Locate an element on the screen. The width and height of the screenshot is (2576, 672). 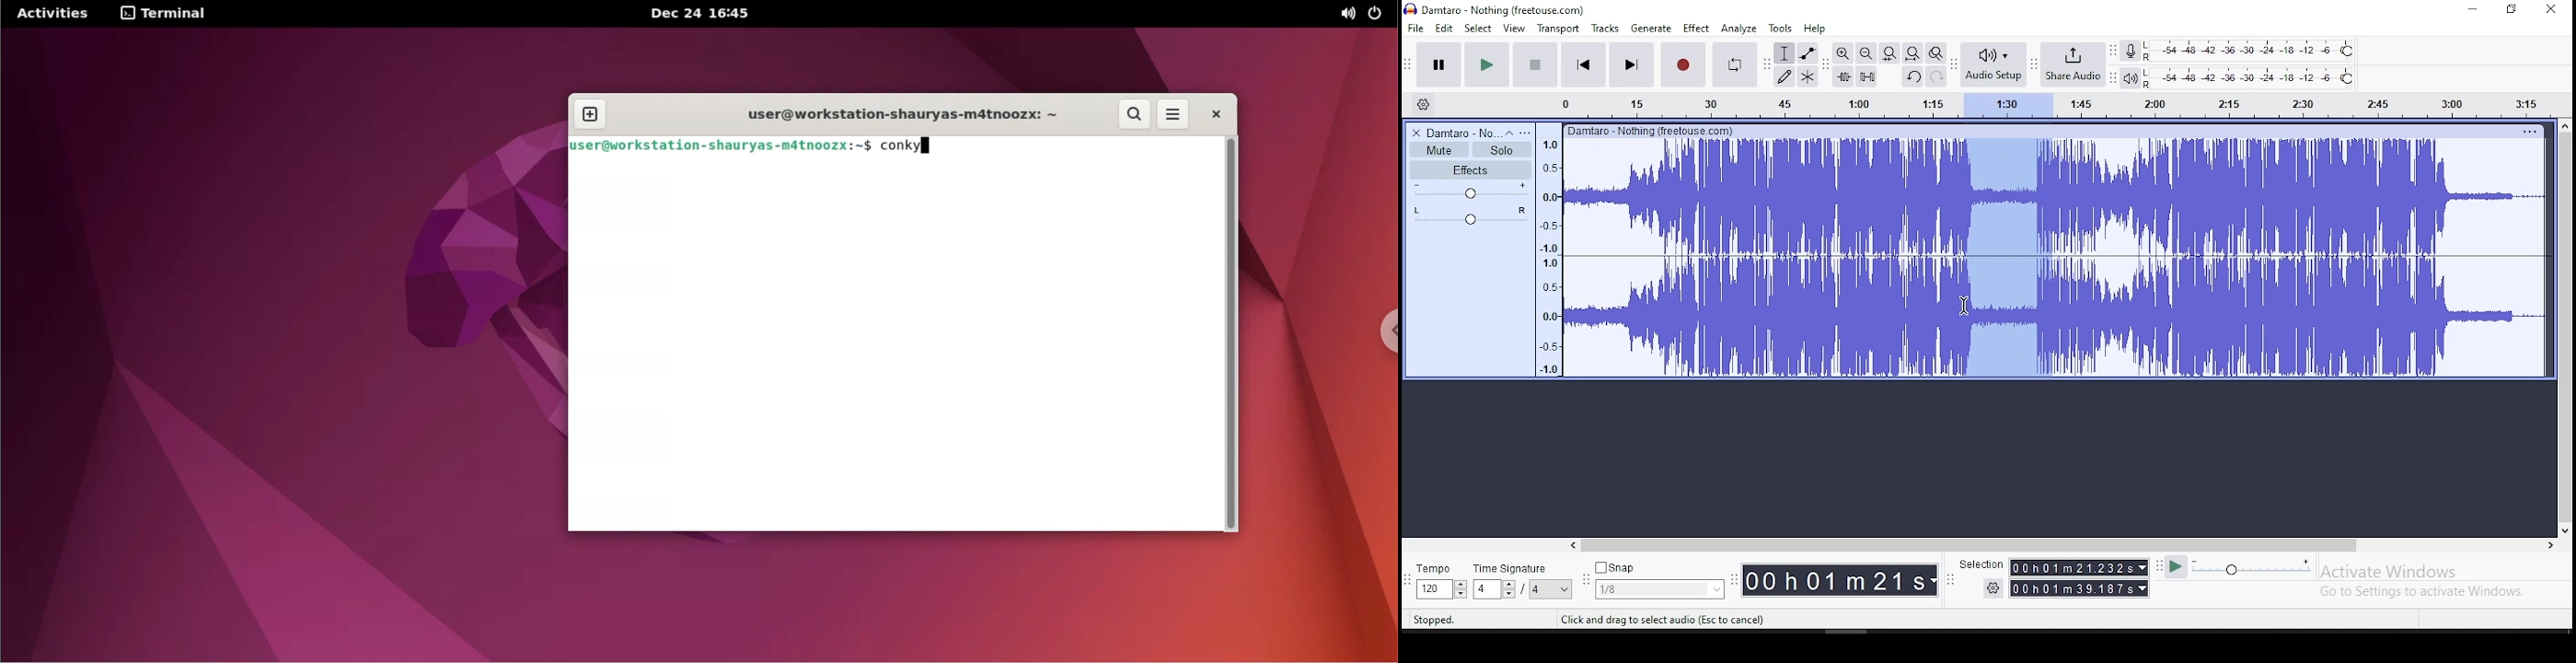
mute is located at coordinates (1438, 150).